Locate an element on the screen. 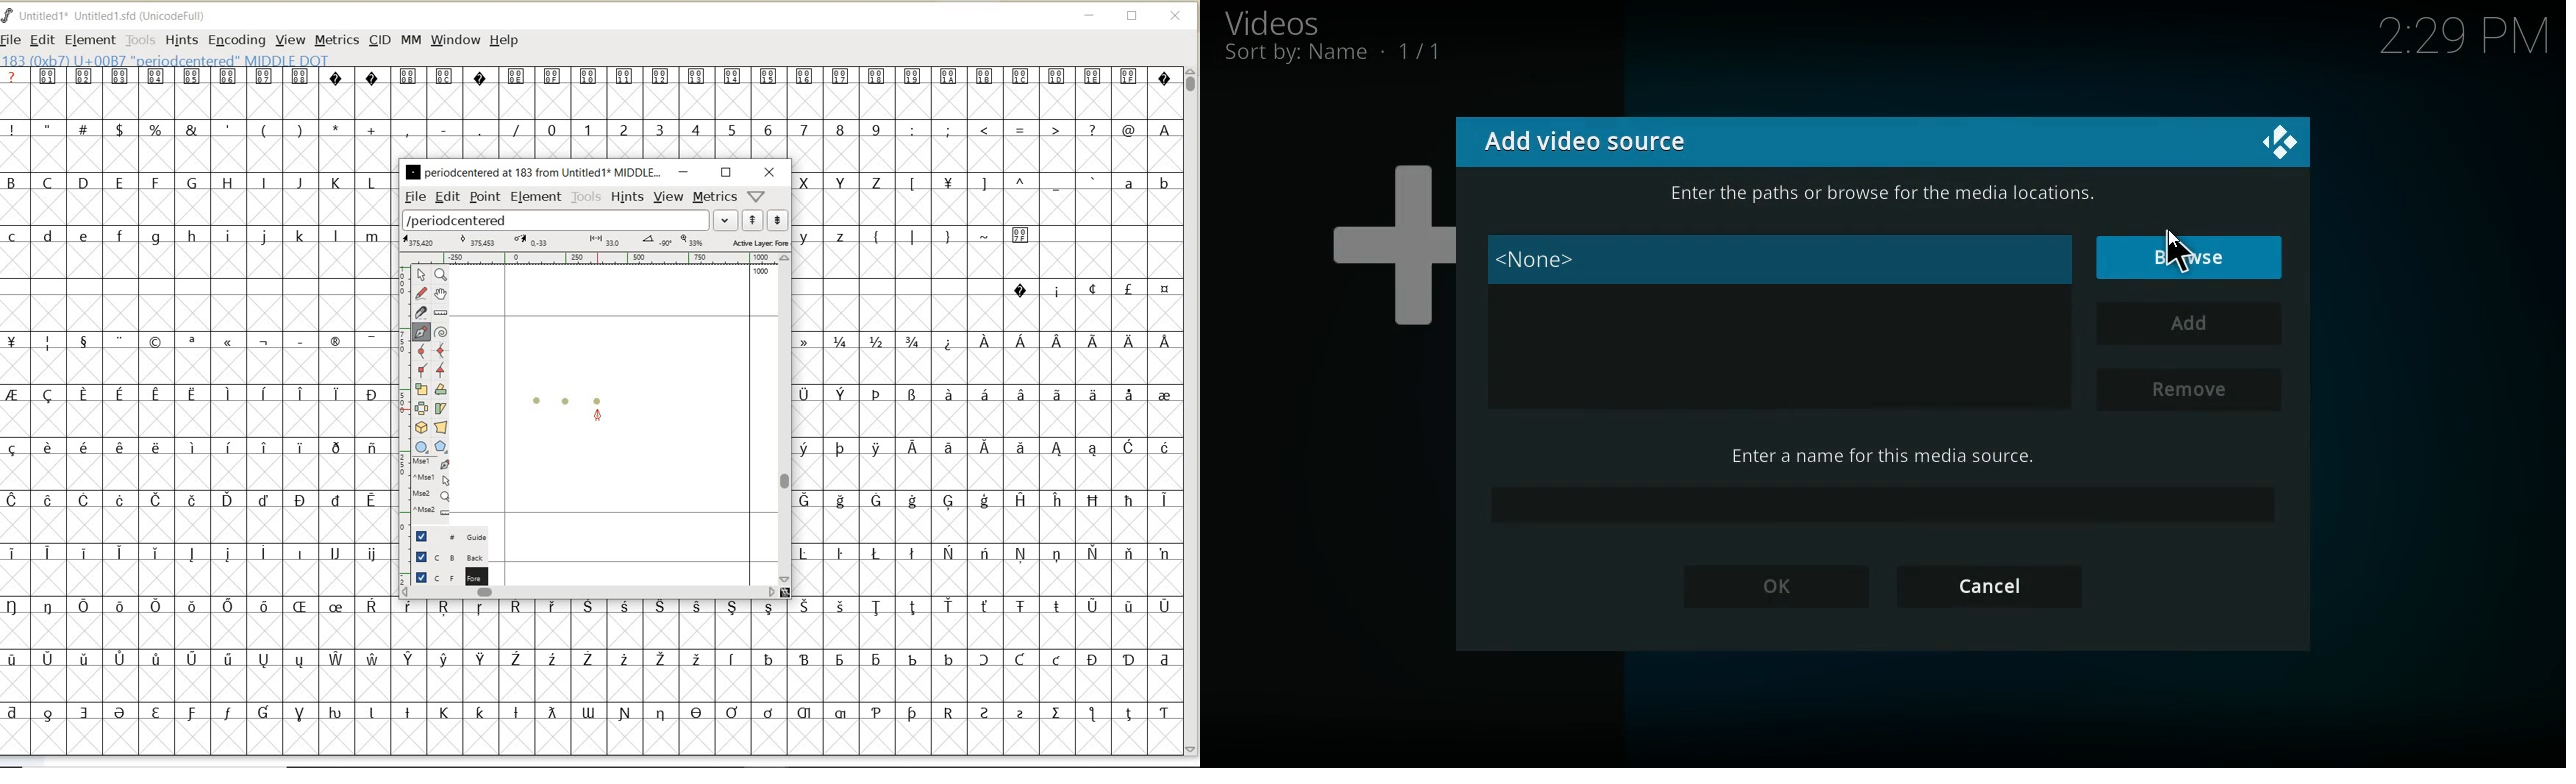  scroll by hand is located at coordinates (440, 294).